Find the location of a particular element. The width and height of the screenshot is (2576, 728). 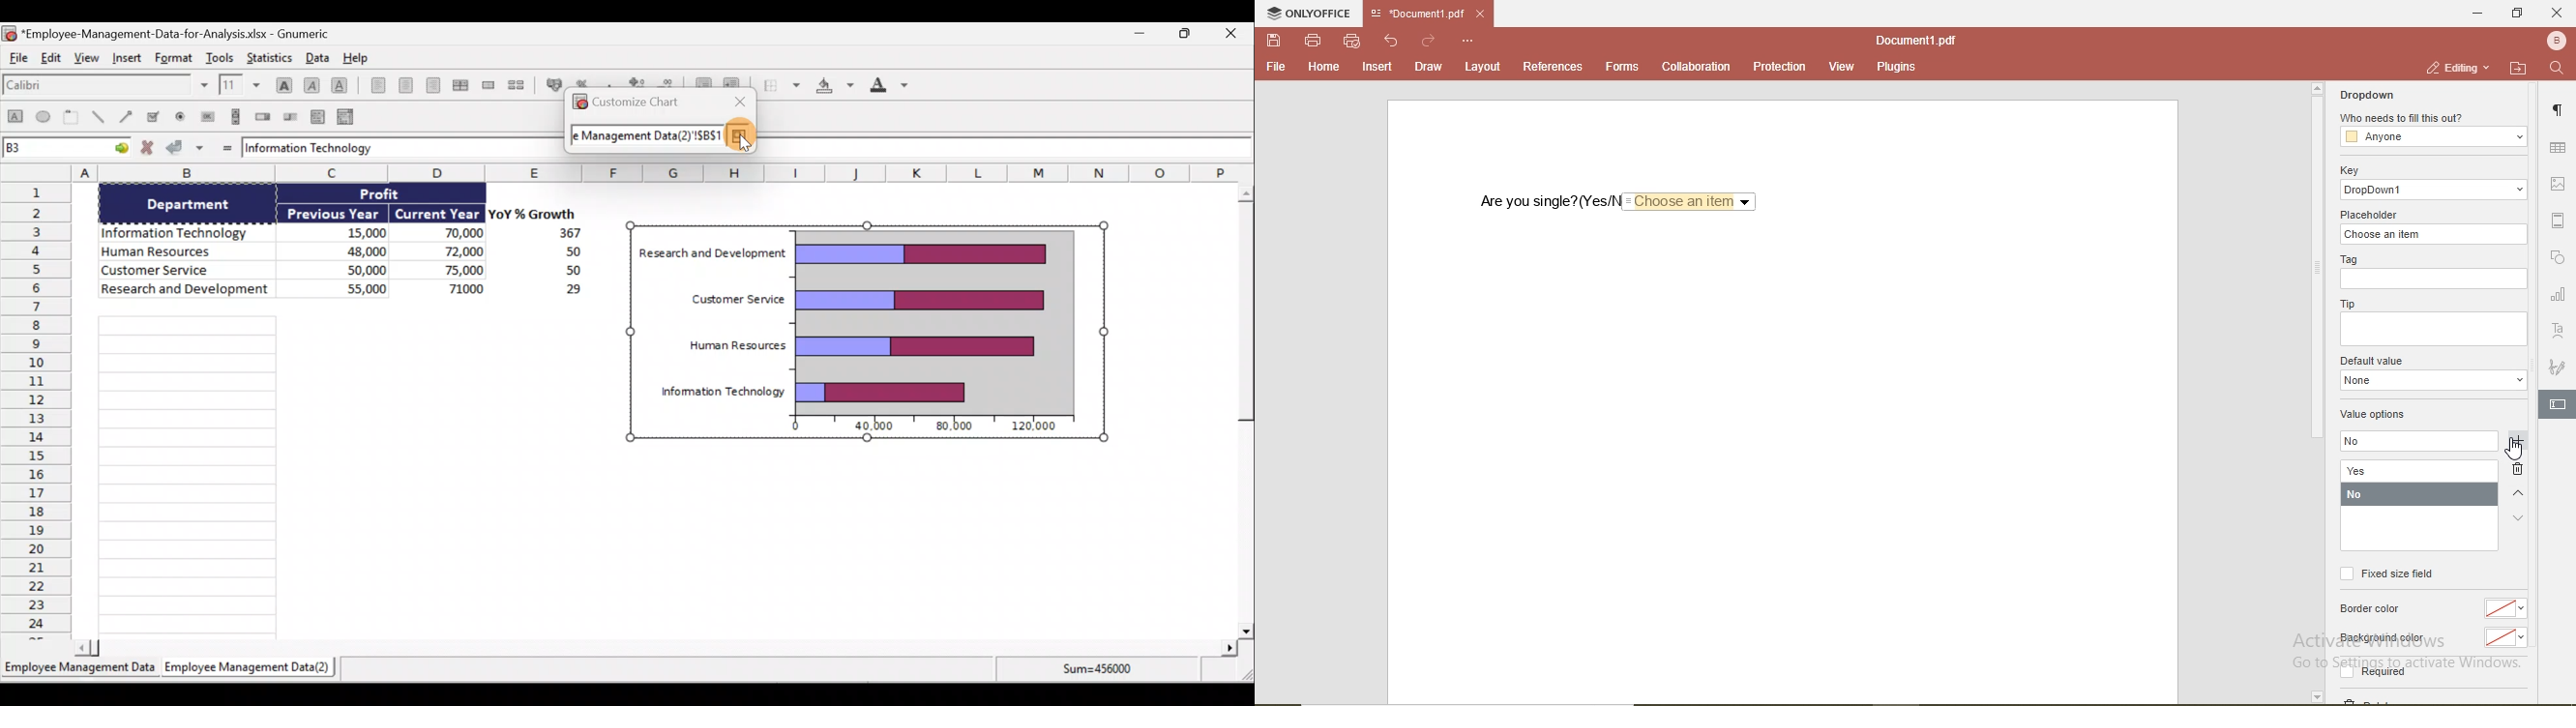

Chart is located at coordinates (864, 332).